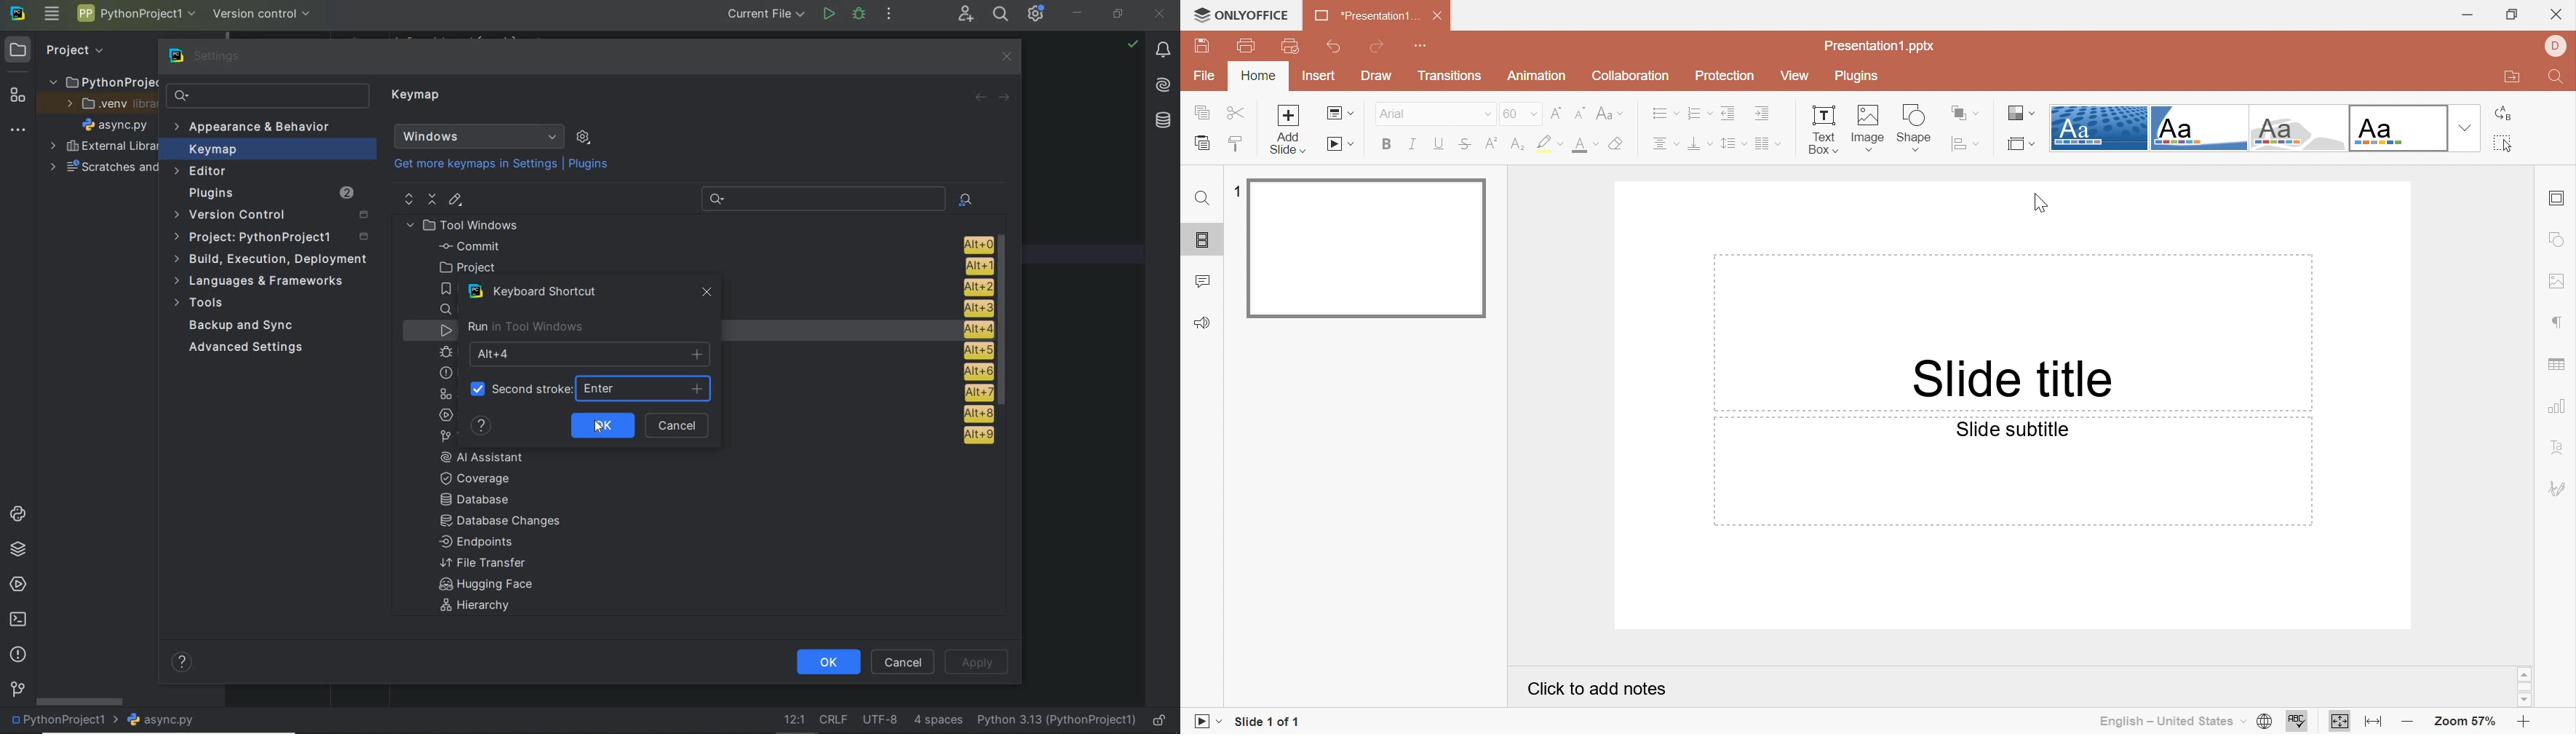  What do you see at coordinates (2559, 406) in the screenshot?
I see `Chart settings` at bounding box center [2559, 406].